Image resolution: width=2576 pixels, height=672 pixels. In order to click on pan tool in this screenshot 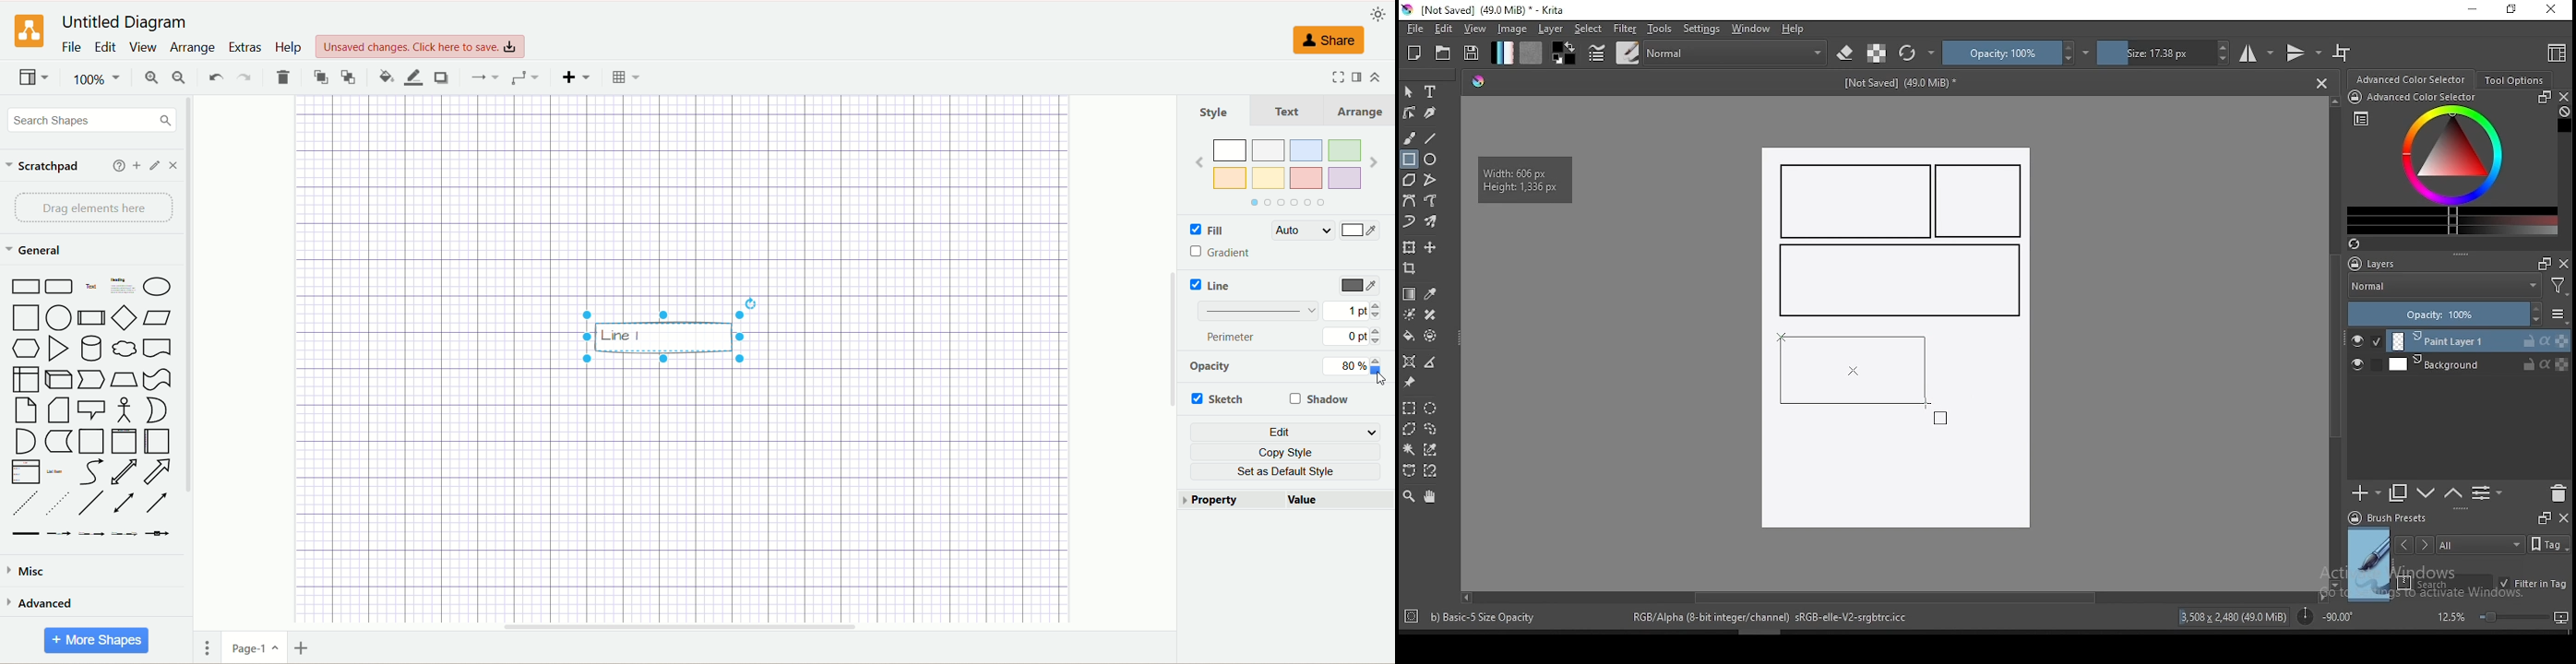, I will do `click(1428, 497)`.